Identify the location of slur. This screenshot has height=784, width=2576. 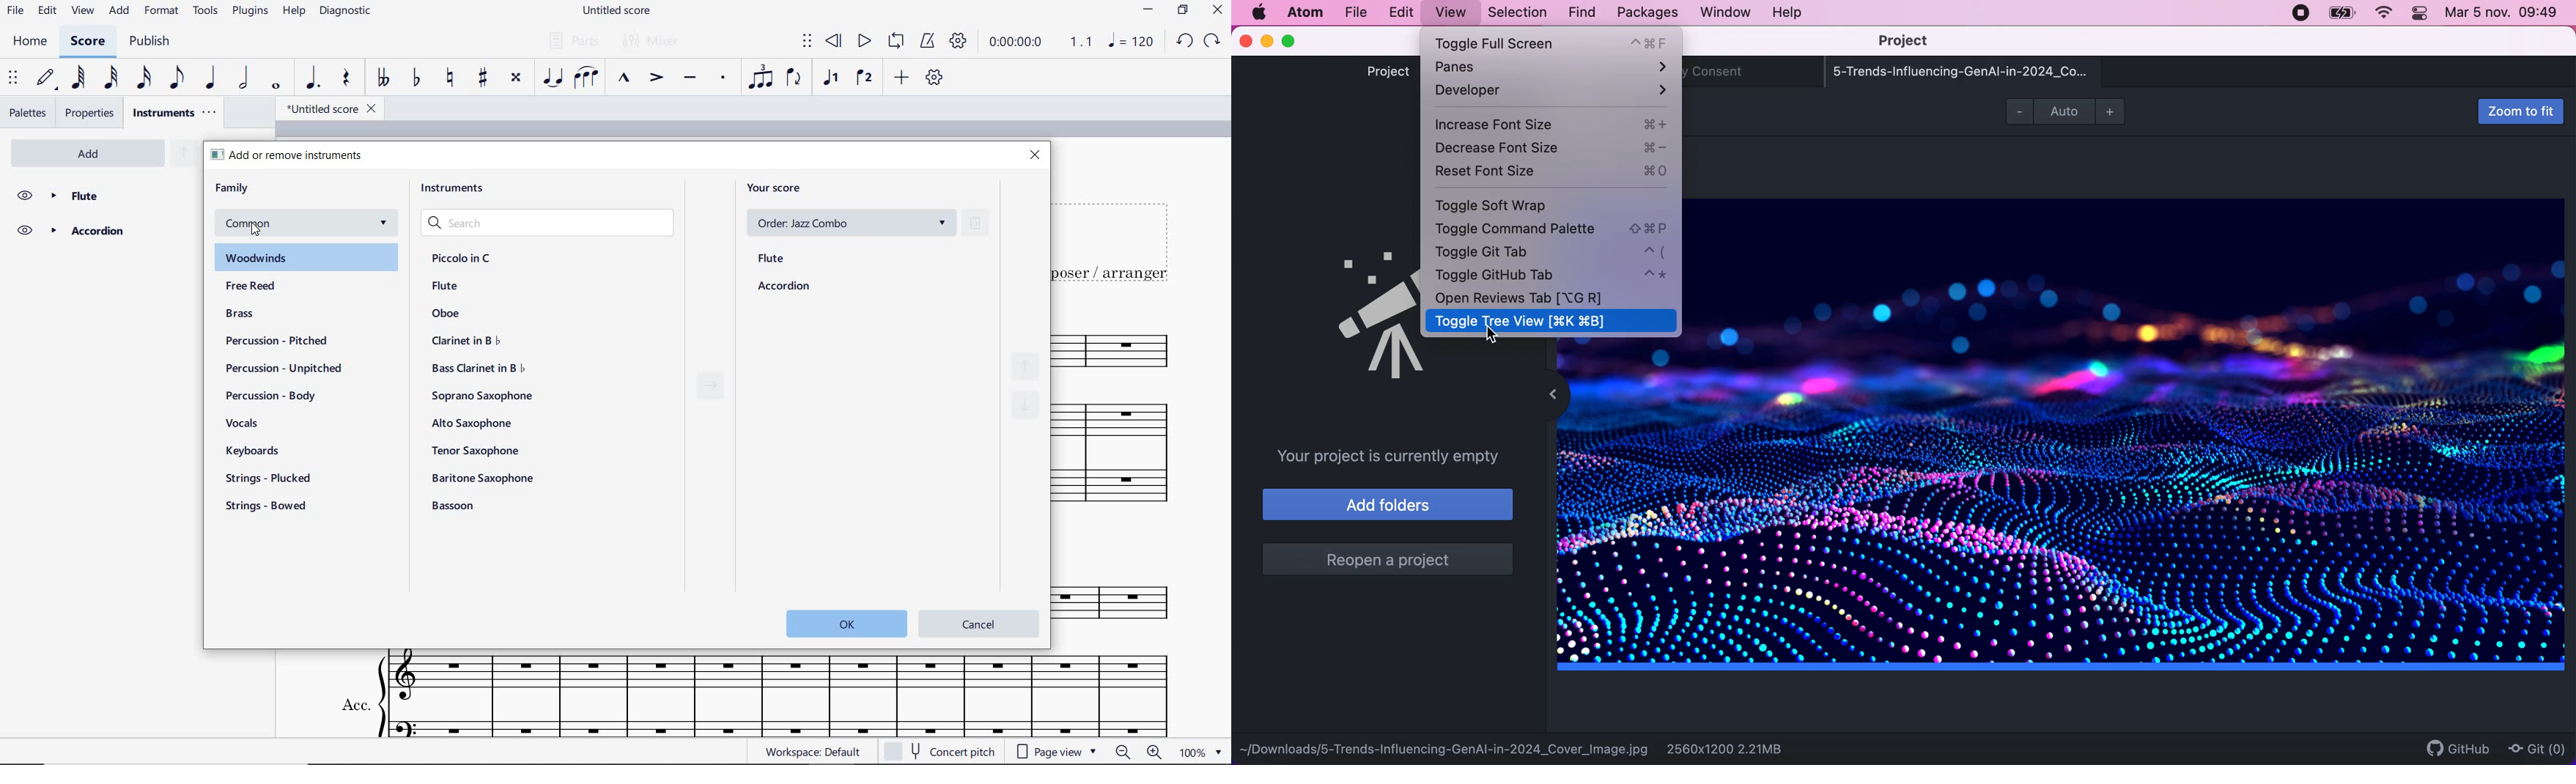
(588, 78).